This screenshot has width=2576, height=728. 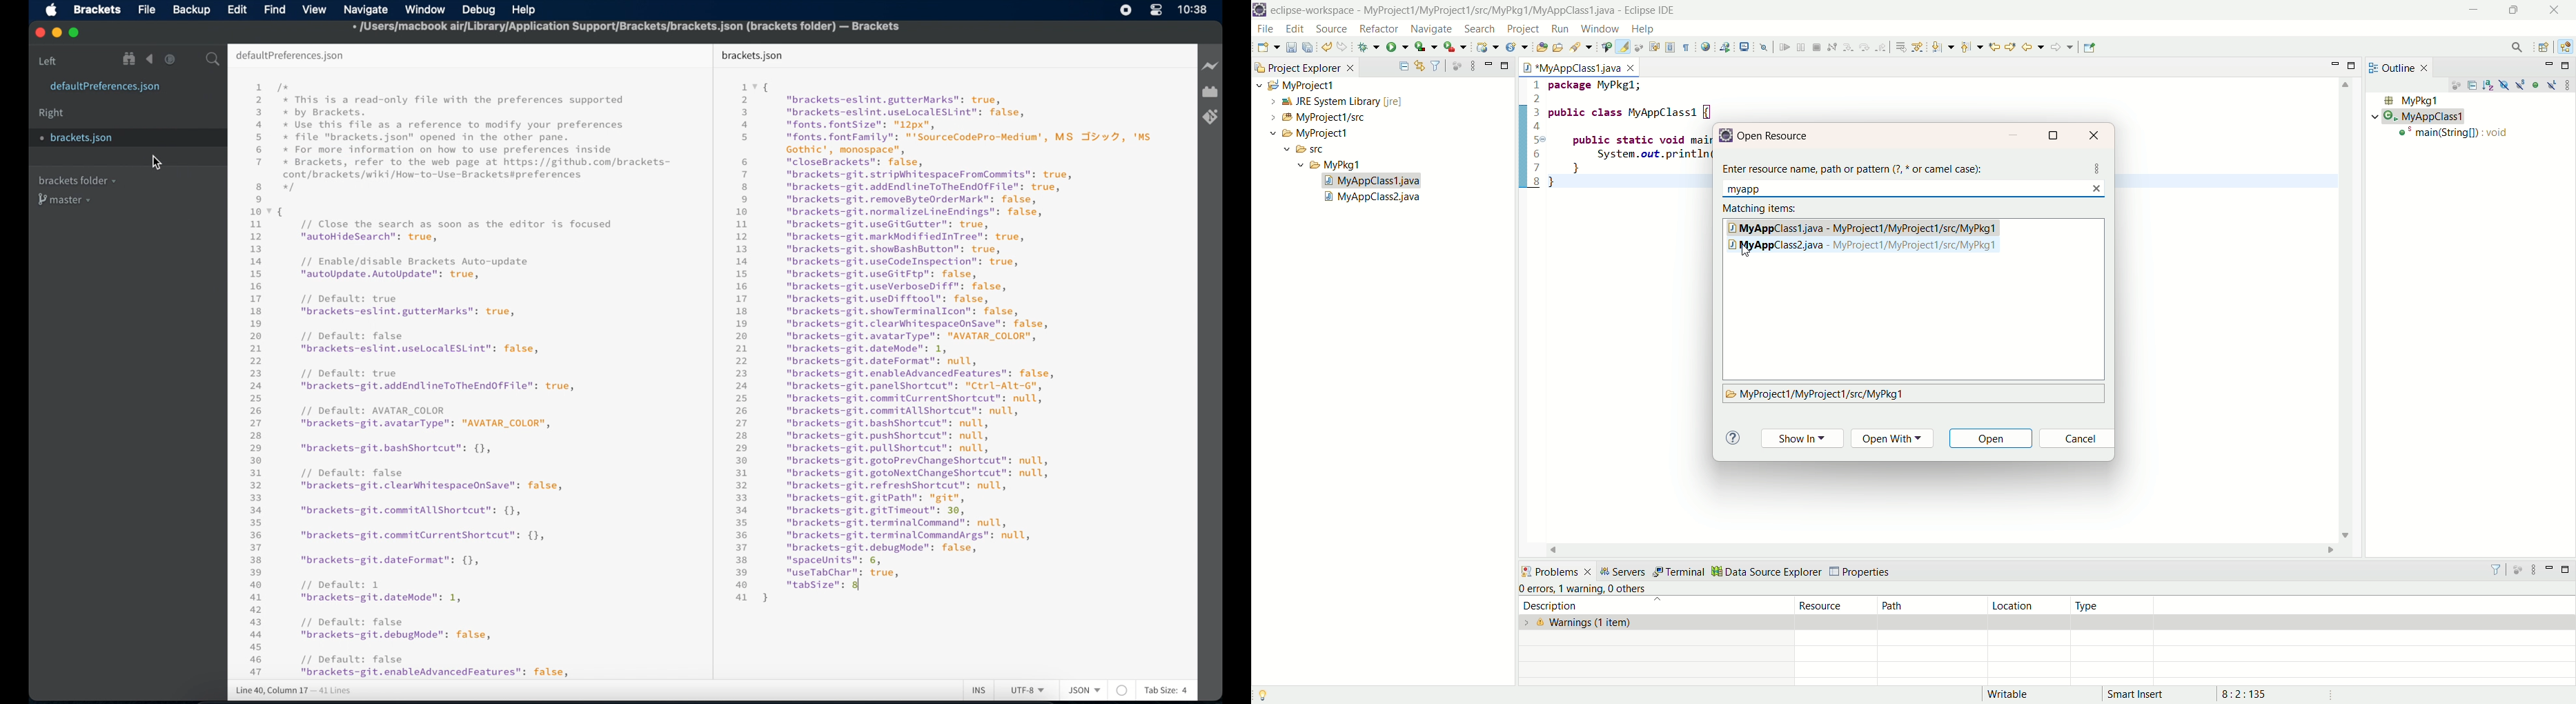 I want to click on brackets.json, so click(x=752, y=56).